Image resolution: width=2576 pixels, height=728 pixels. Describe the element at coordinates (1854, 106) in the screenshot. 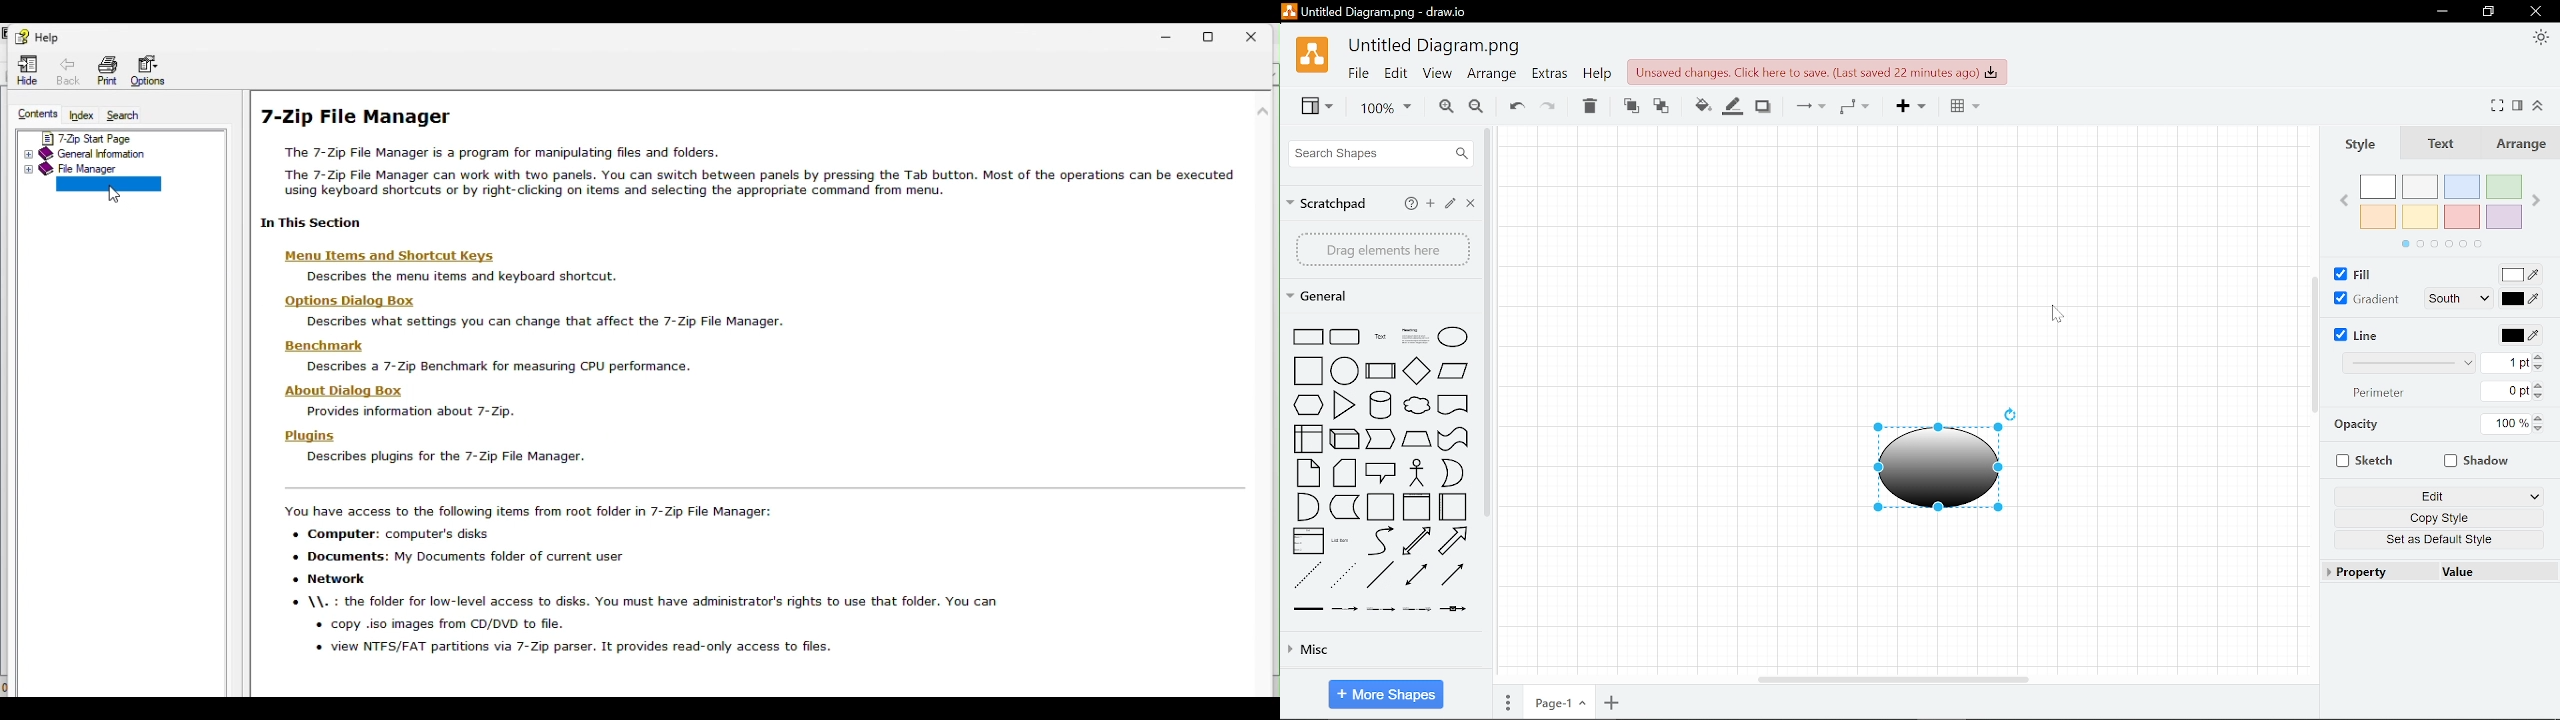

I see `waypoints` at that location.